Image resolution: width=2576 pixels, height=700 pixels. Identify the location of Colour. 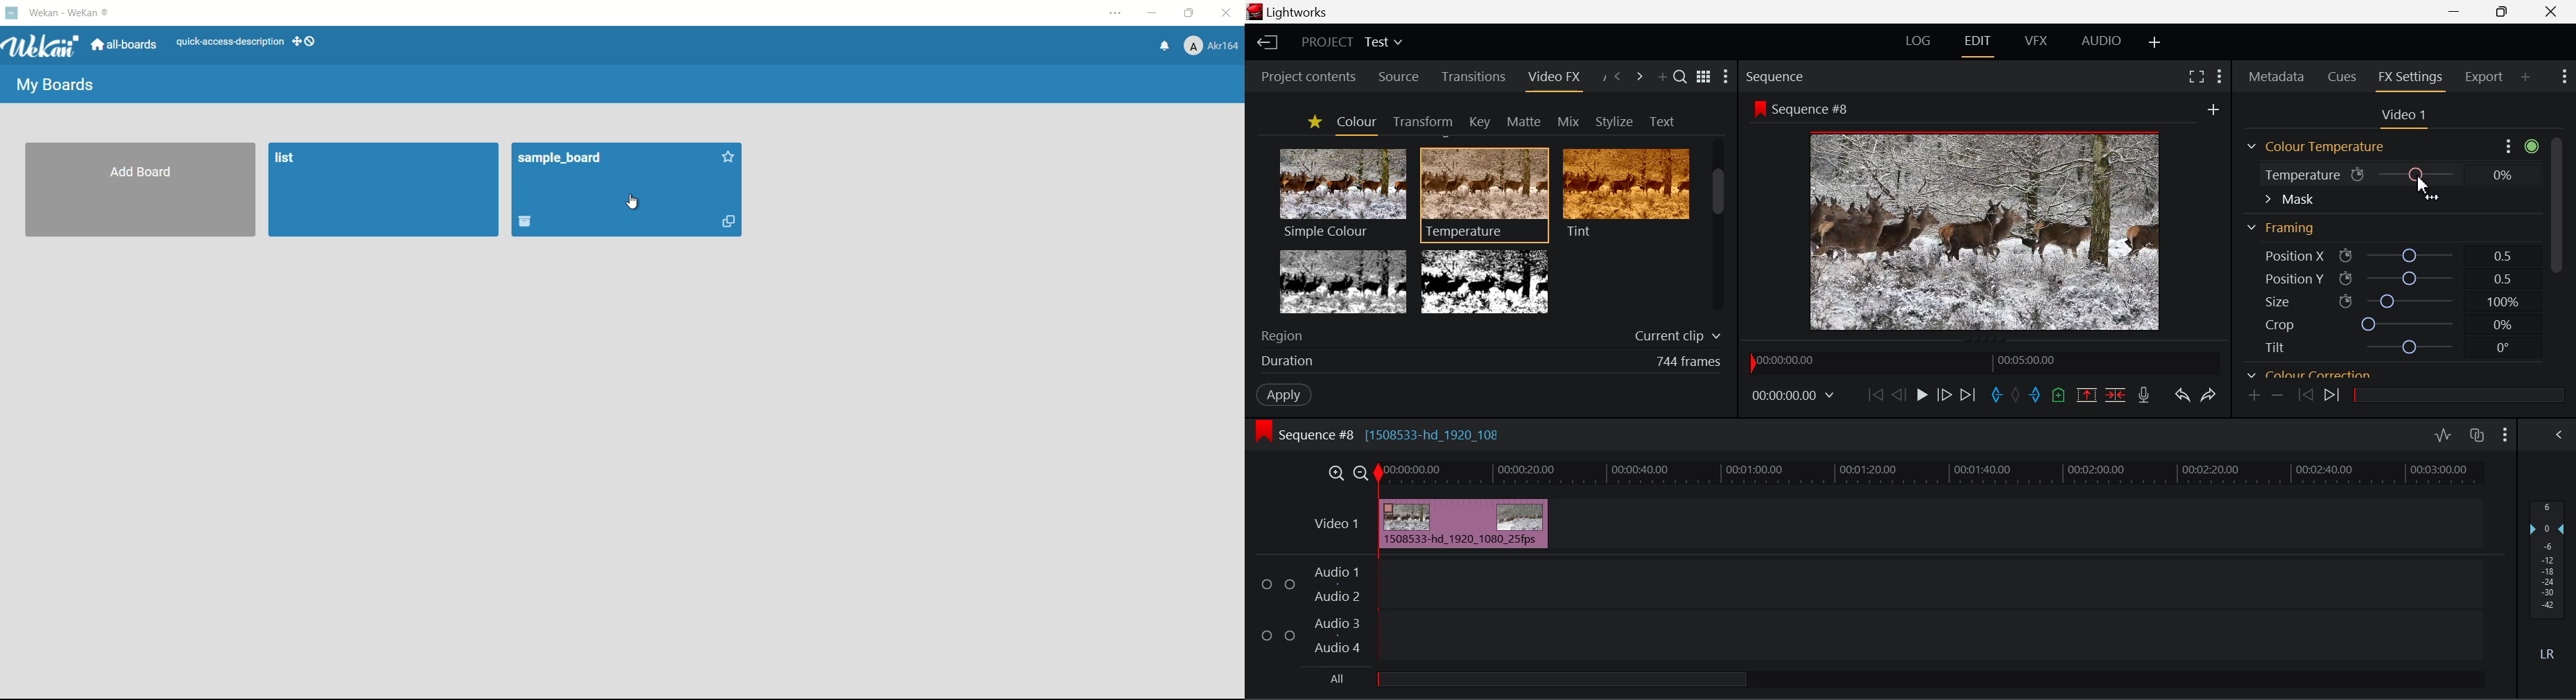
(1354, 123).